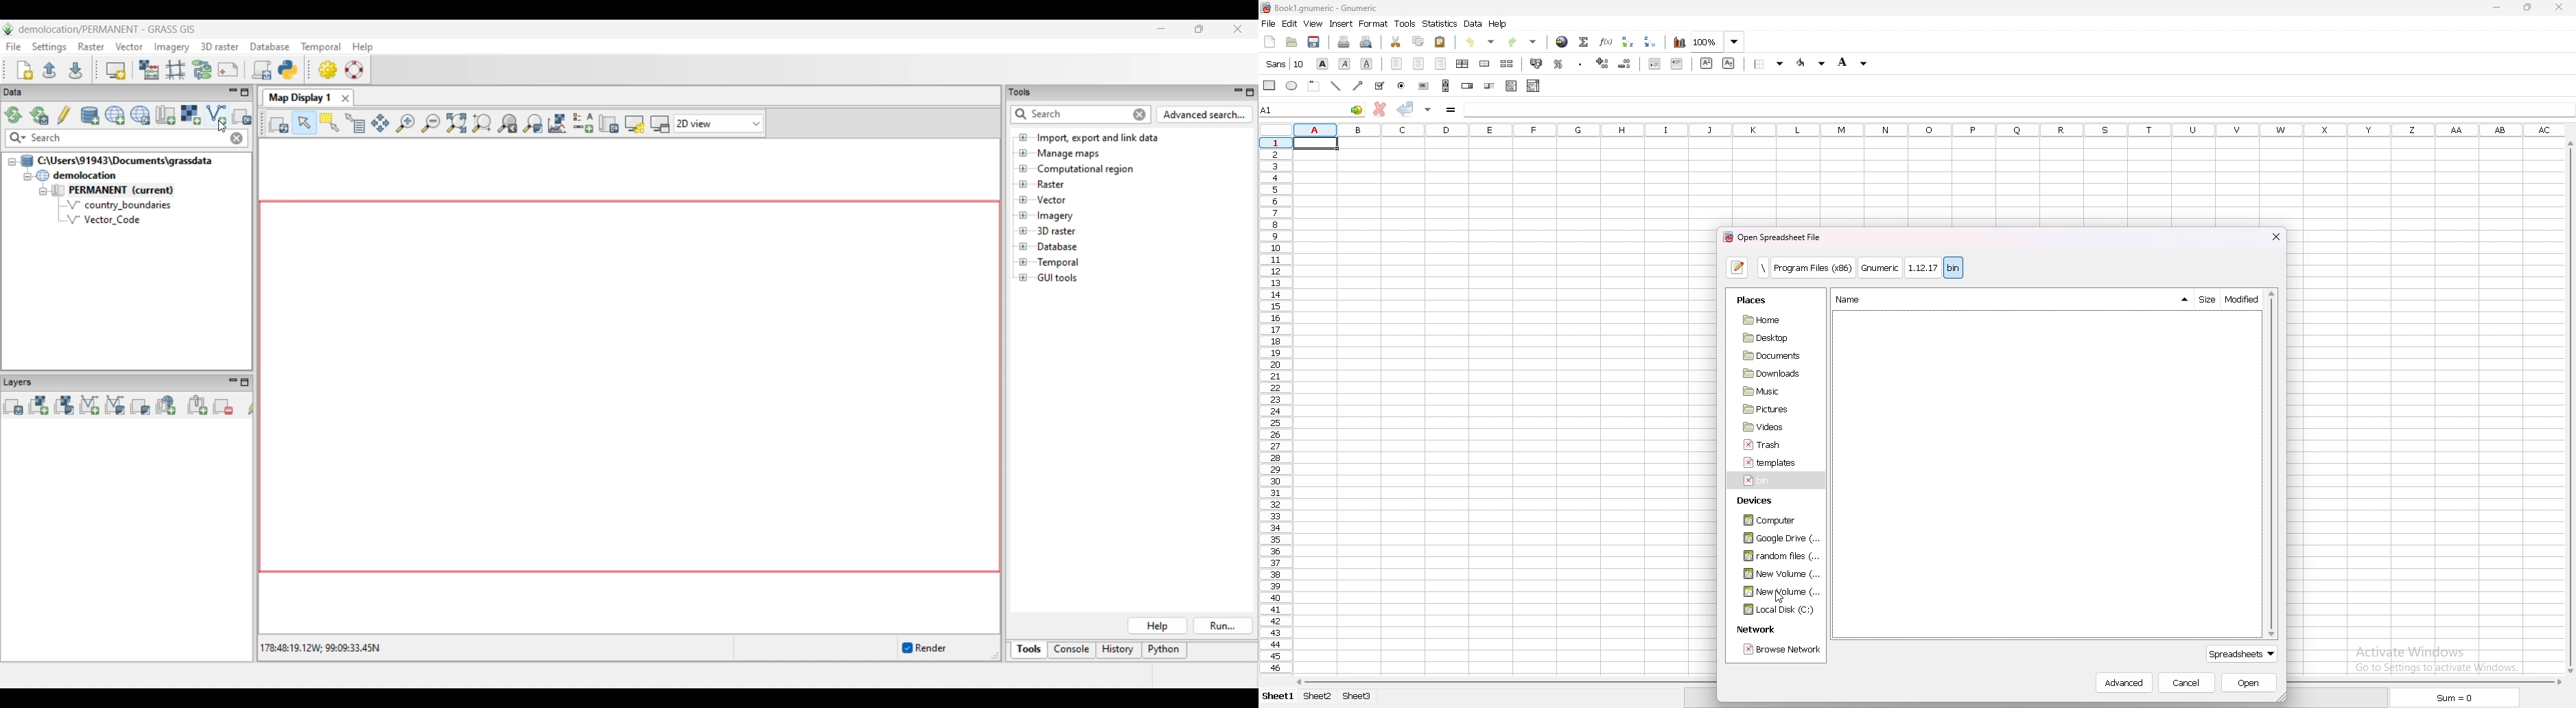 The image size is (2576, 728). Describe the element at coordinates (1366, 64) in the screenshot. I see `underline` at that location.